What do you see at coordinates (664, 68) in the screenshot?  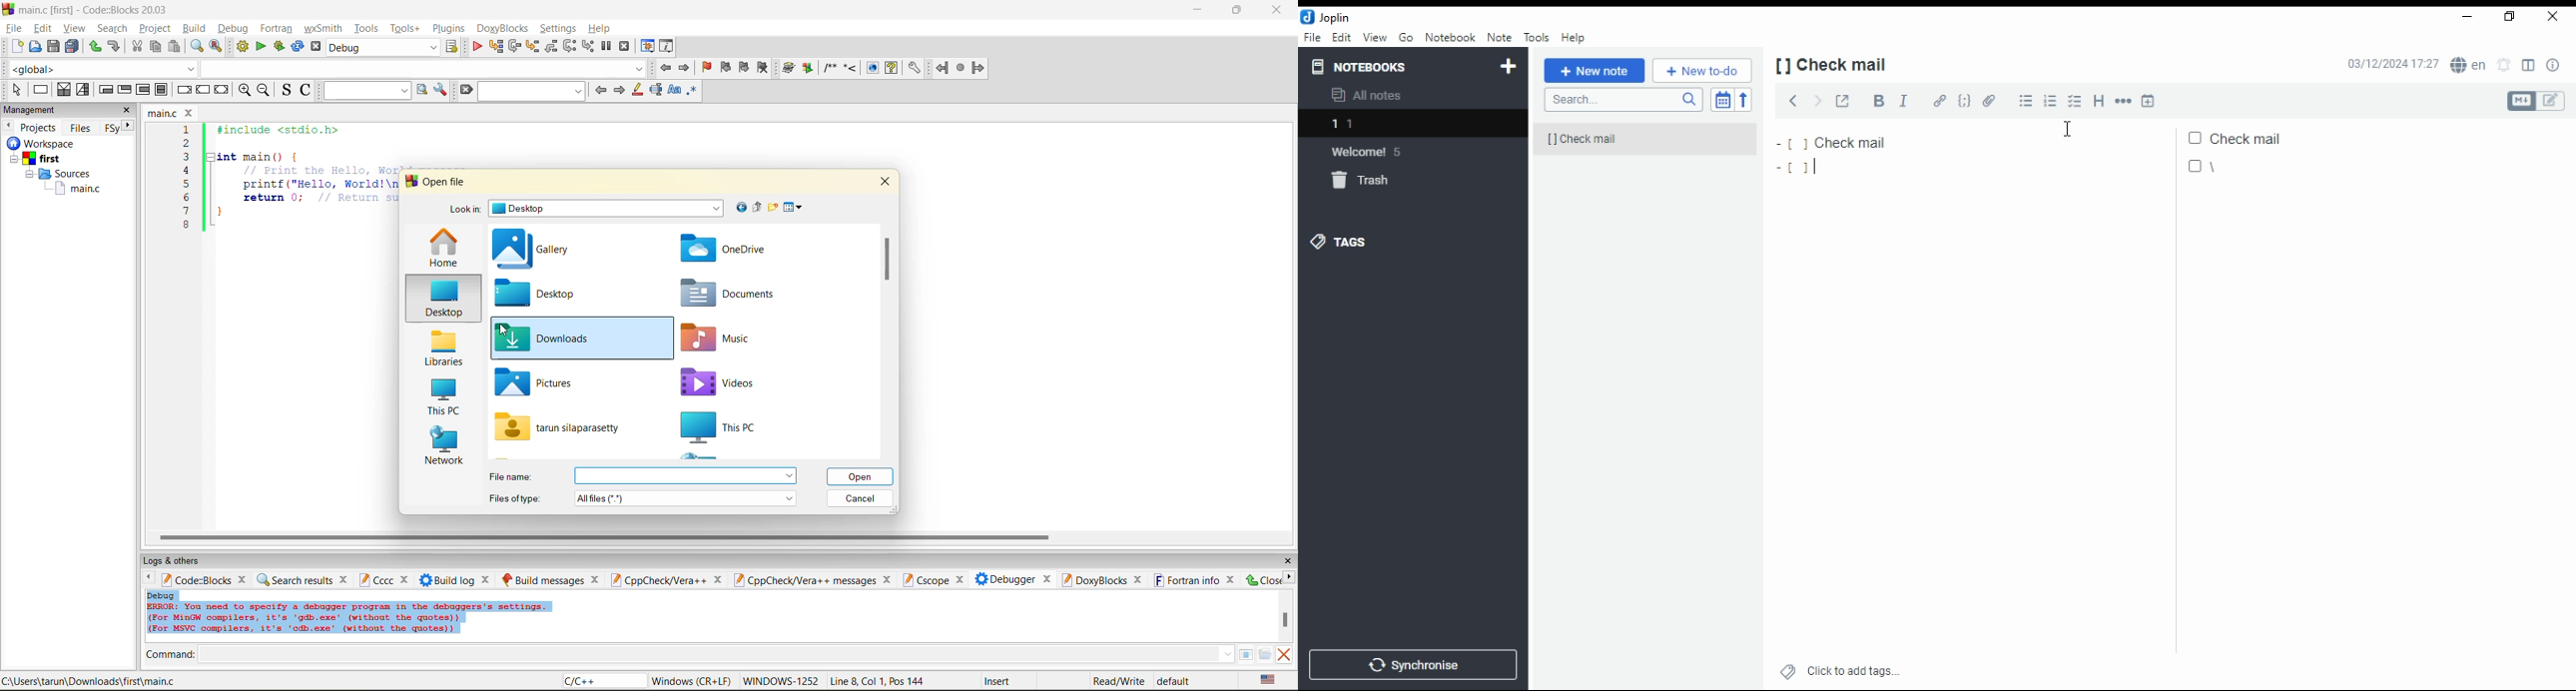 I see `jump back` at bounding box center [664, 68].